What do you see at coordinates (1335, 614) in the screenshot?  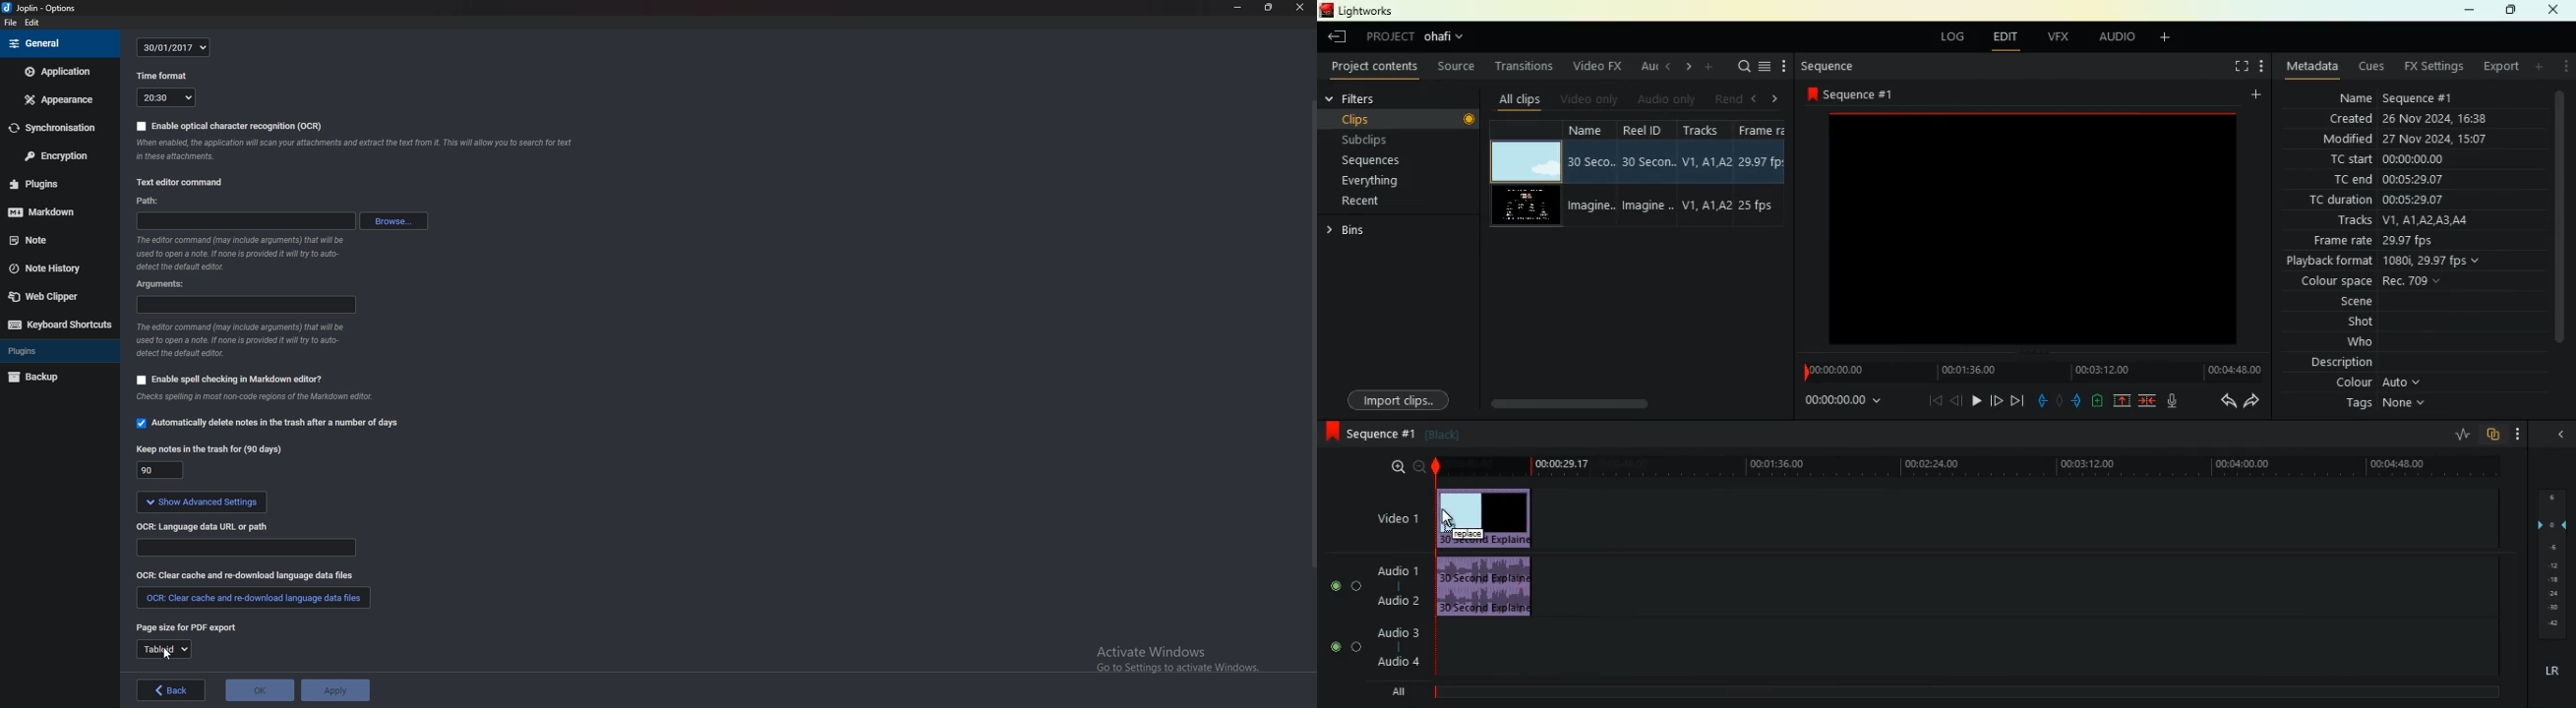 I see `buttons` at bounding box center [1335, 614].